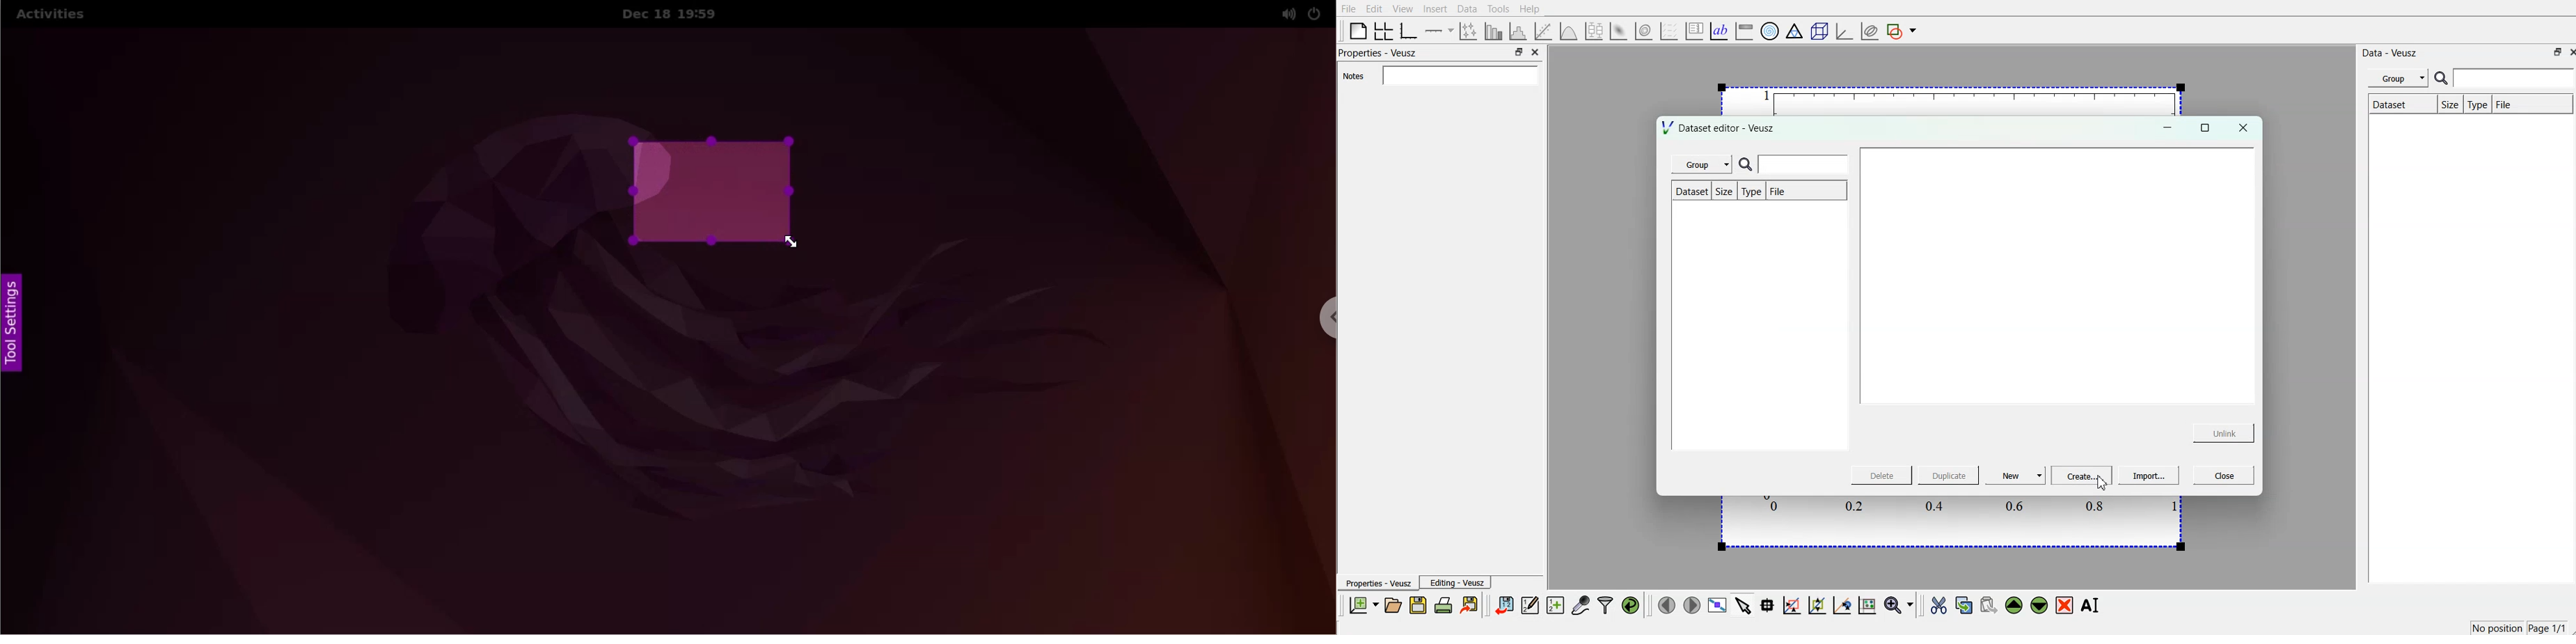 This screenshot has width=2576, height=644. What do you see at coordinates (1505, 606) in the screenshot?
I see `import data points` at bounding box center [1505, 606].